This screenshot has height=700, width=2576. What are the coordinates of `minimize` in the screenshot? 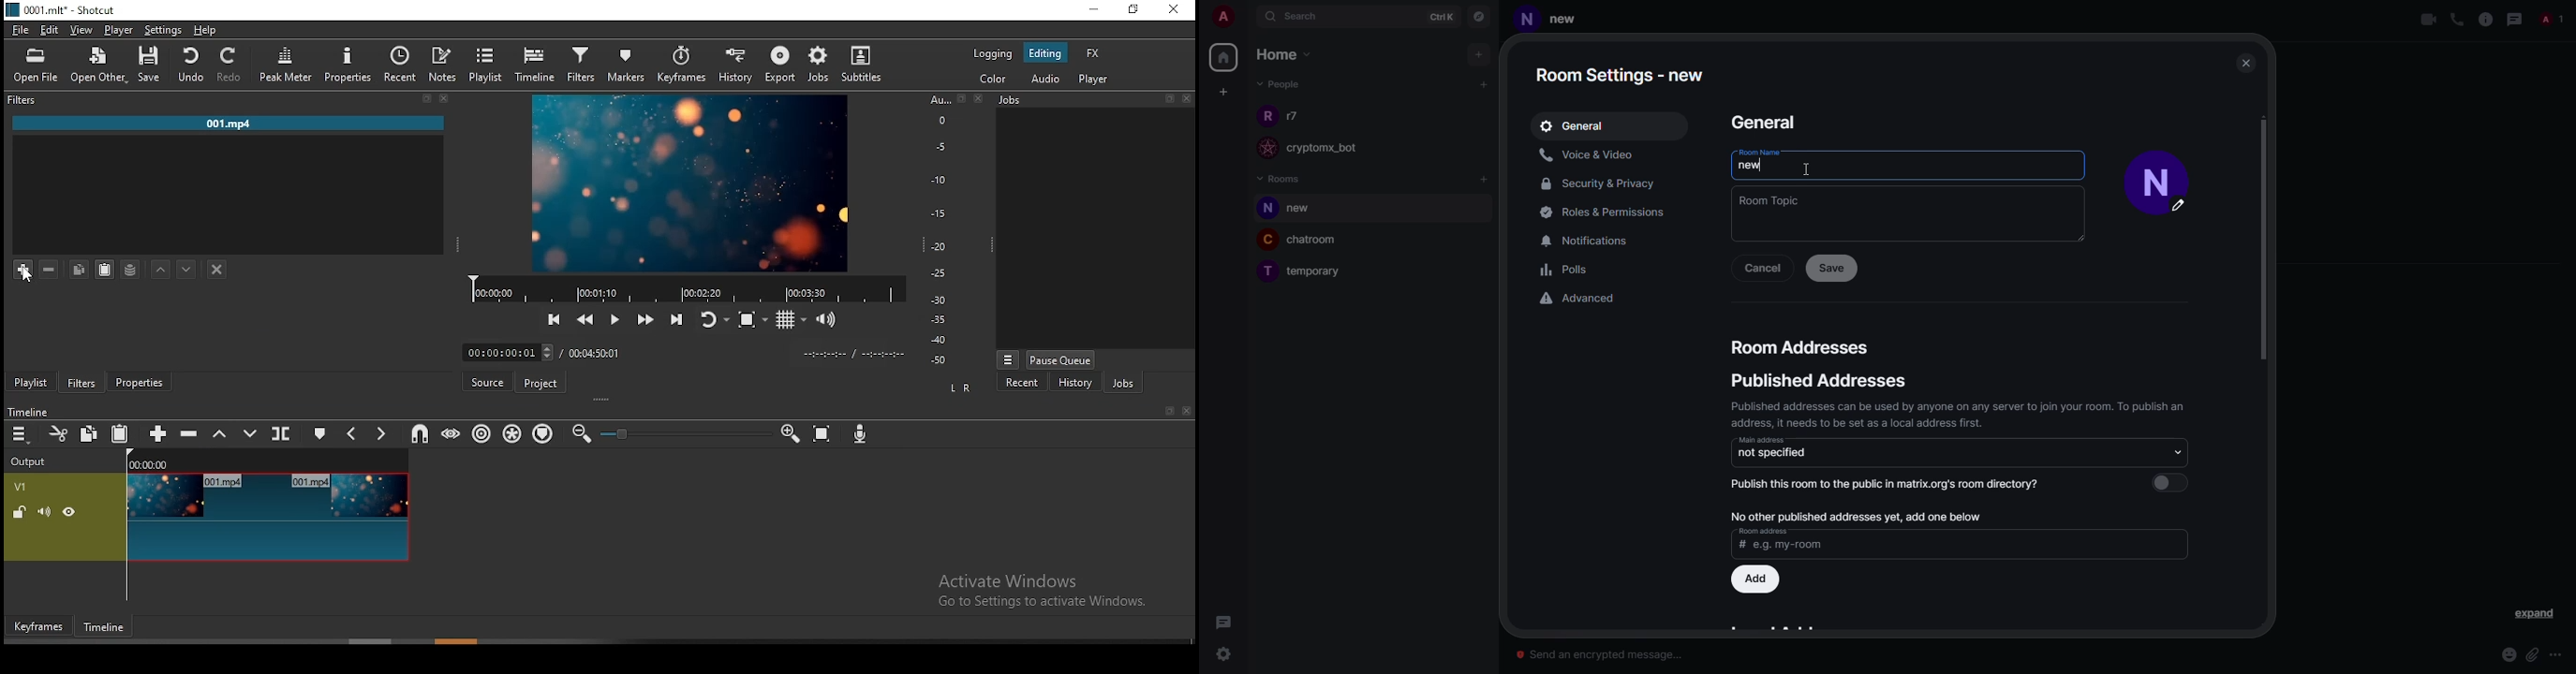 It's located at (1097, 10).